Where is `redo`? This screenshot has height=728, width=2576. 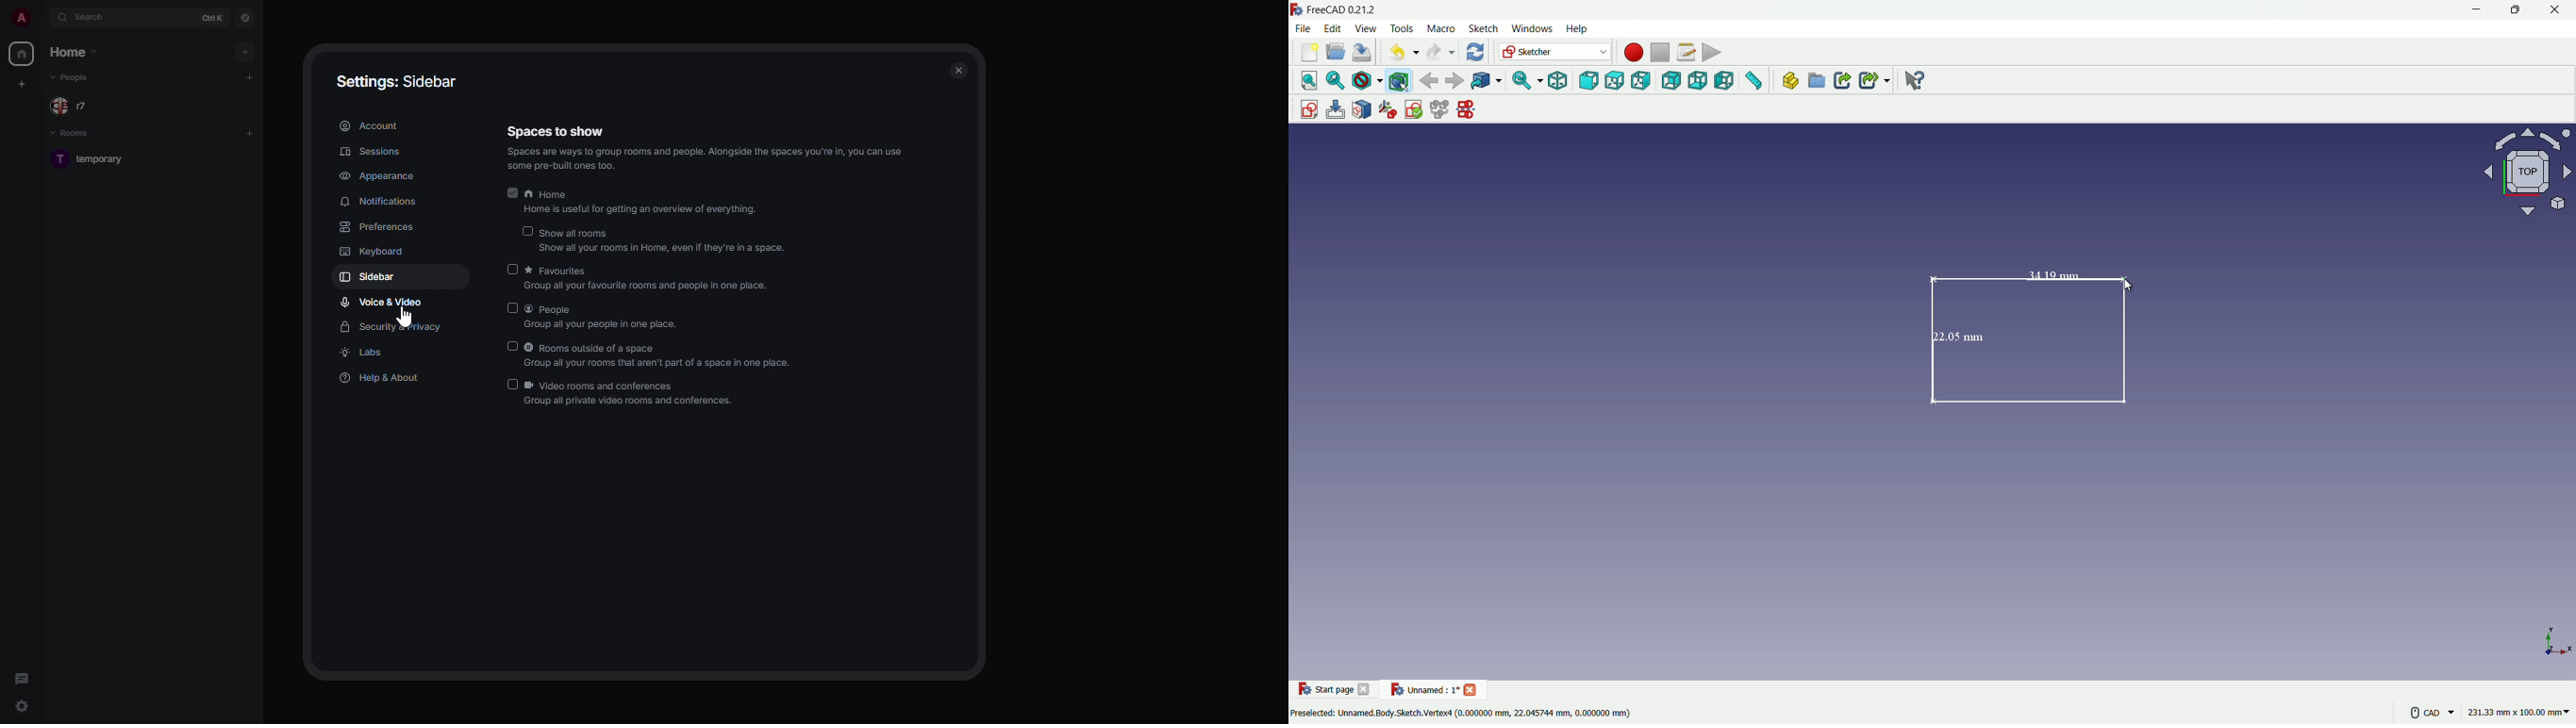
redo is located at coordinates (1439, 52).